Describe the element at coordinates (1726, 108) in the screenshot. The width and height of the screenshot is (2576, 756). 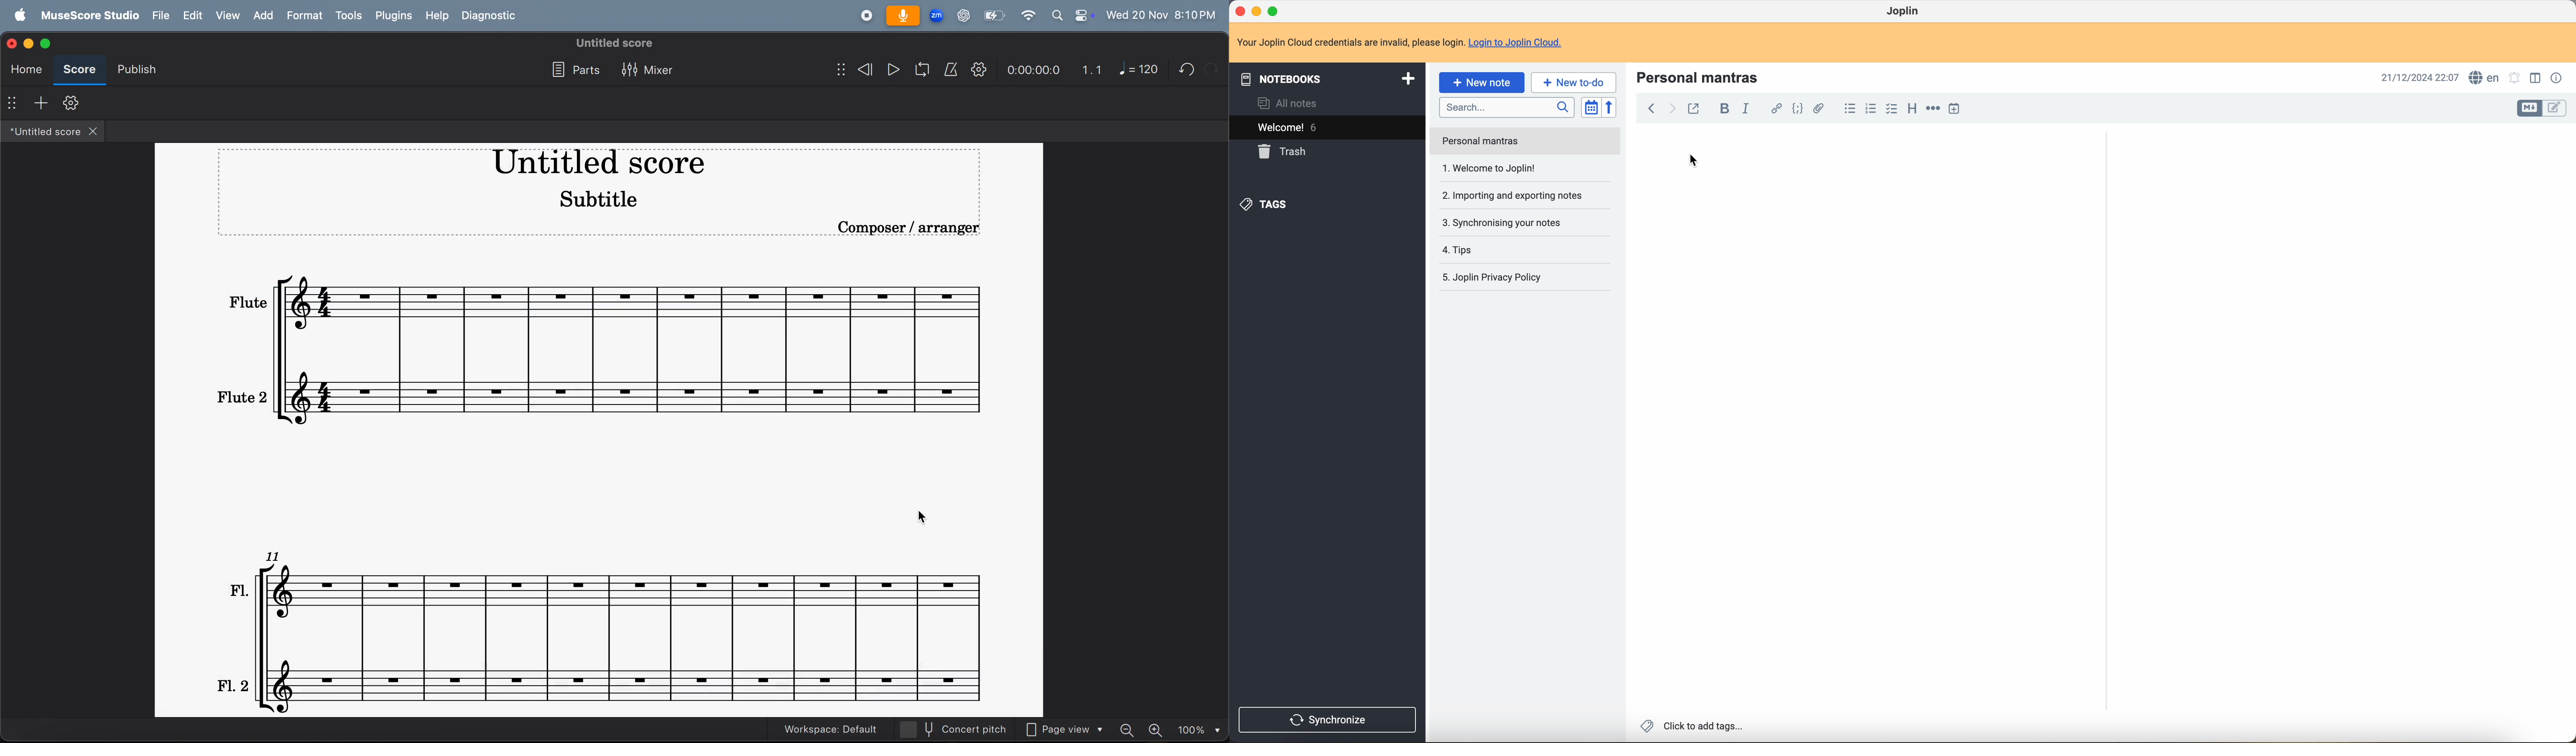
I see `bold` at that location.